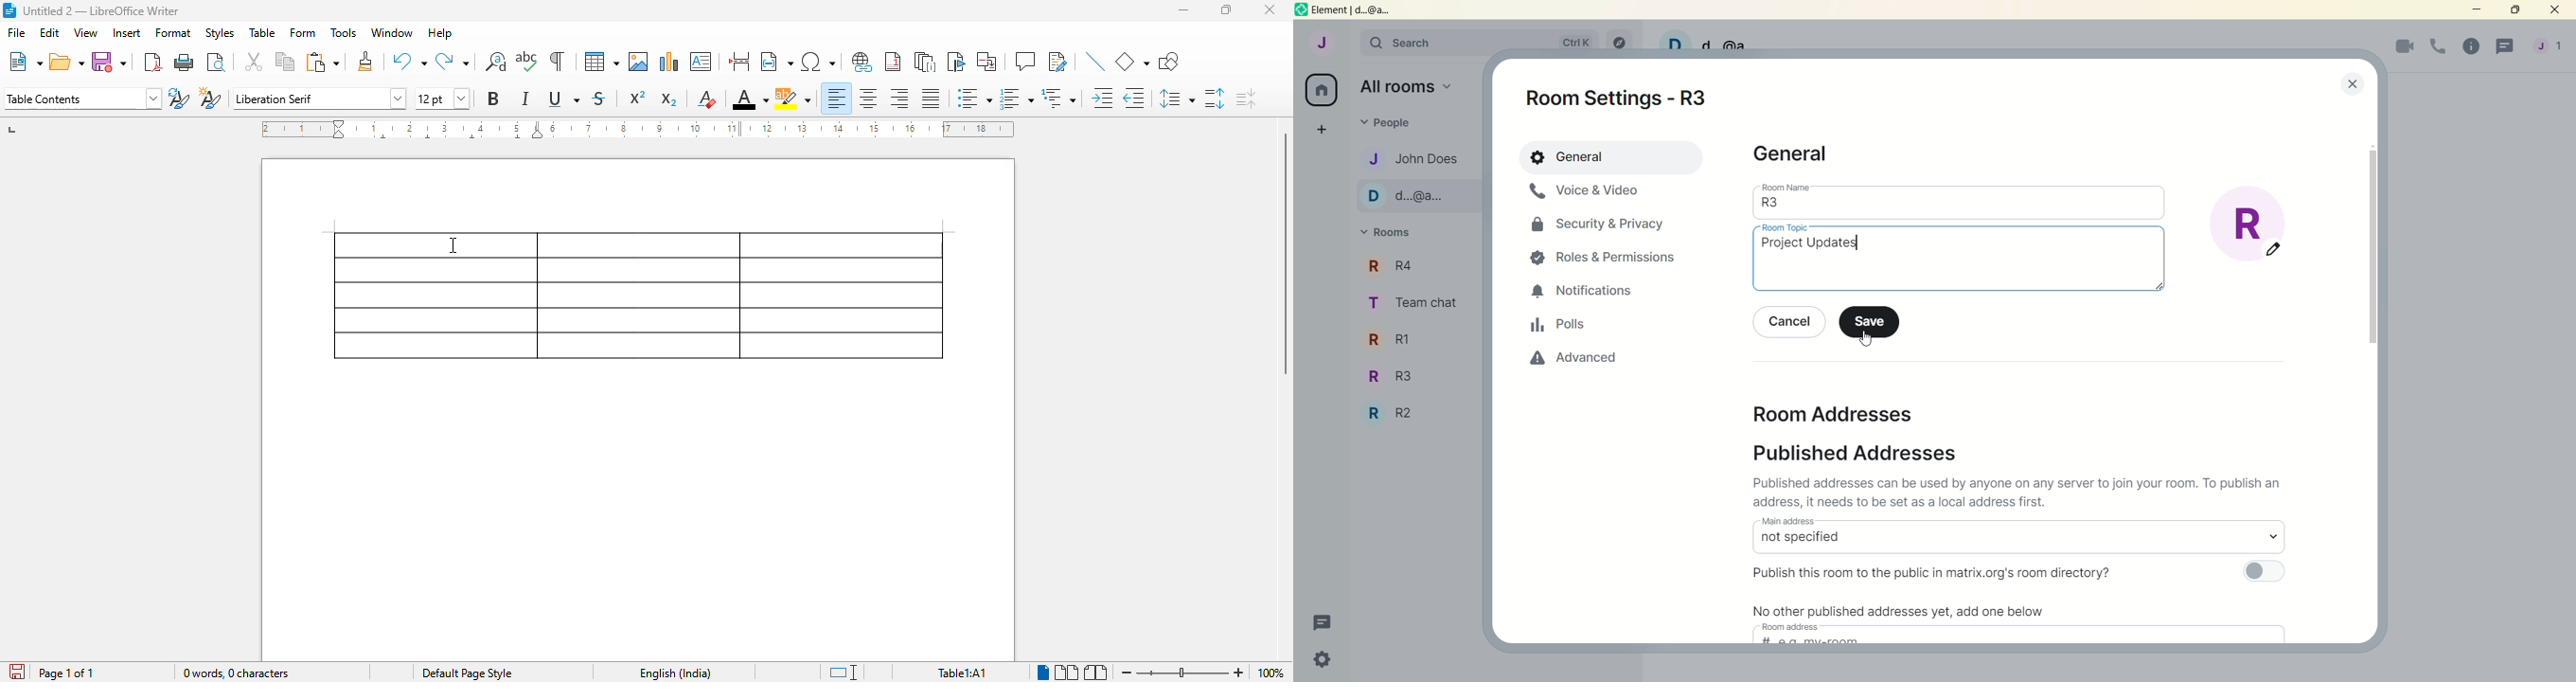  Describe the element at coordinates (1411, 86) in the screenshot. I see `all rooms` at that location.